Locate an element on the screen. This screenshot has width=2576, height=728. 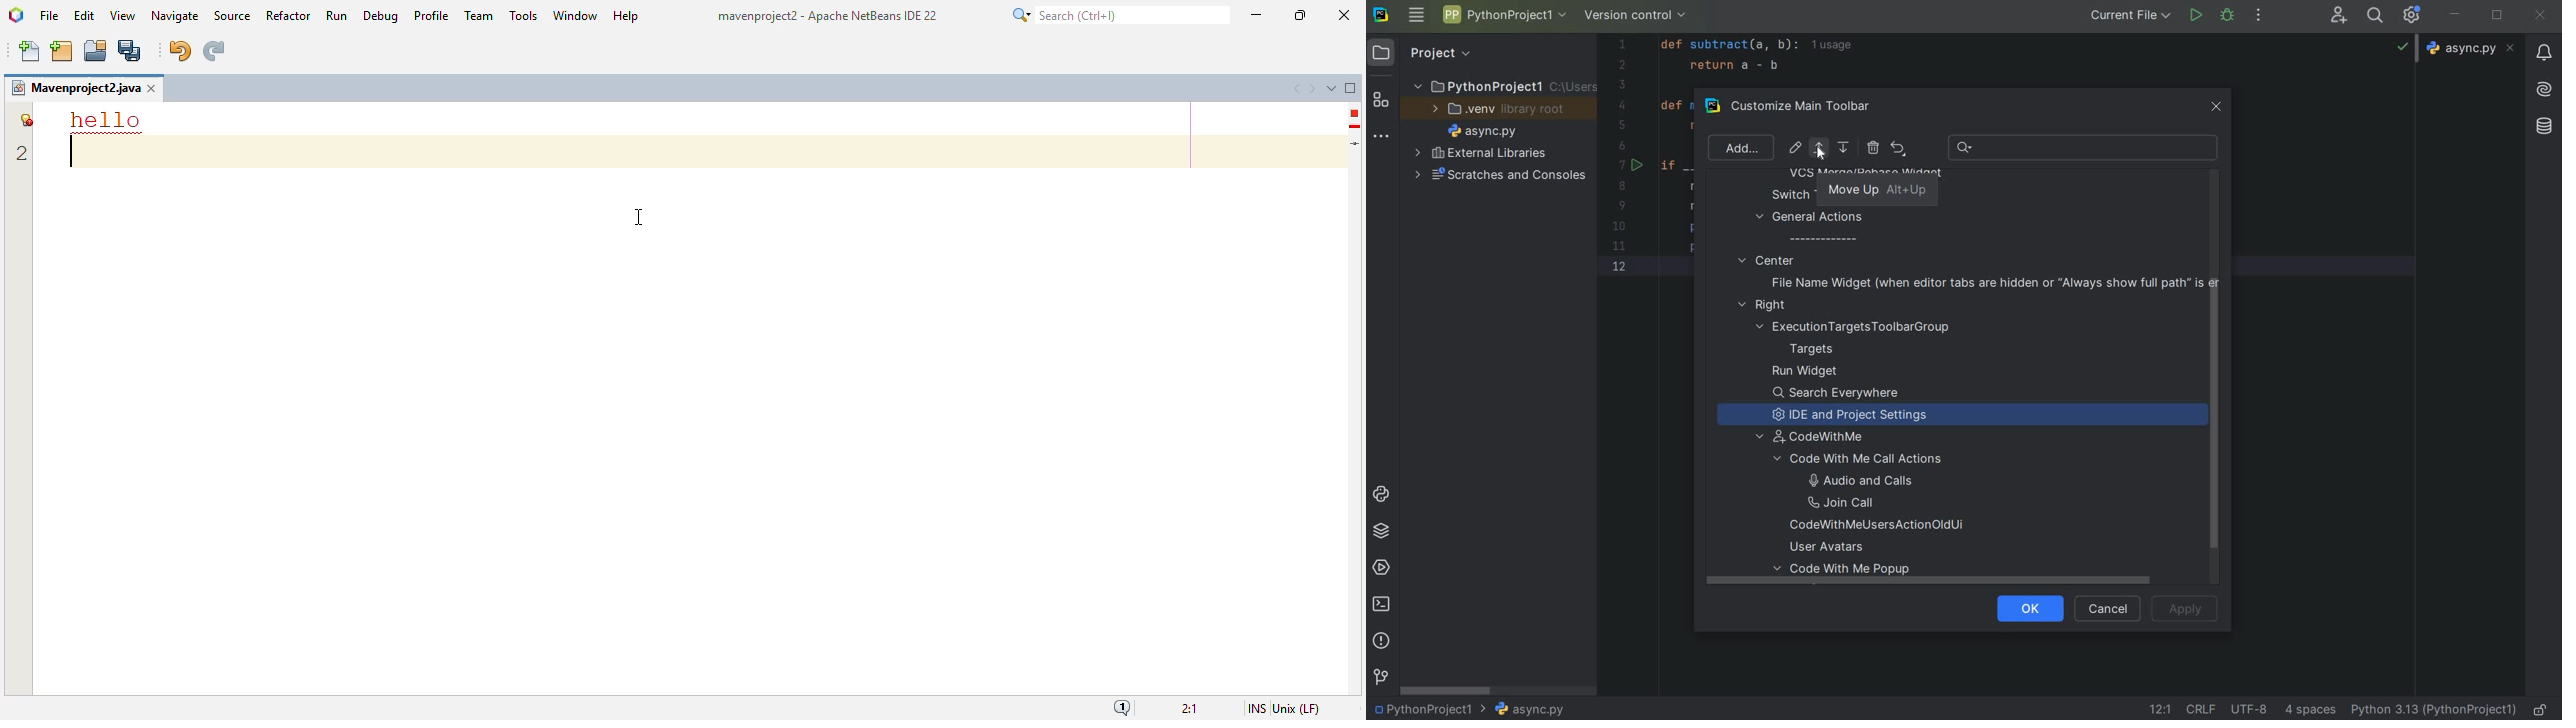
DEBUG is located at coordinates (2230, 18).